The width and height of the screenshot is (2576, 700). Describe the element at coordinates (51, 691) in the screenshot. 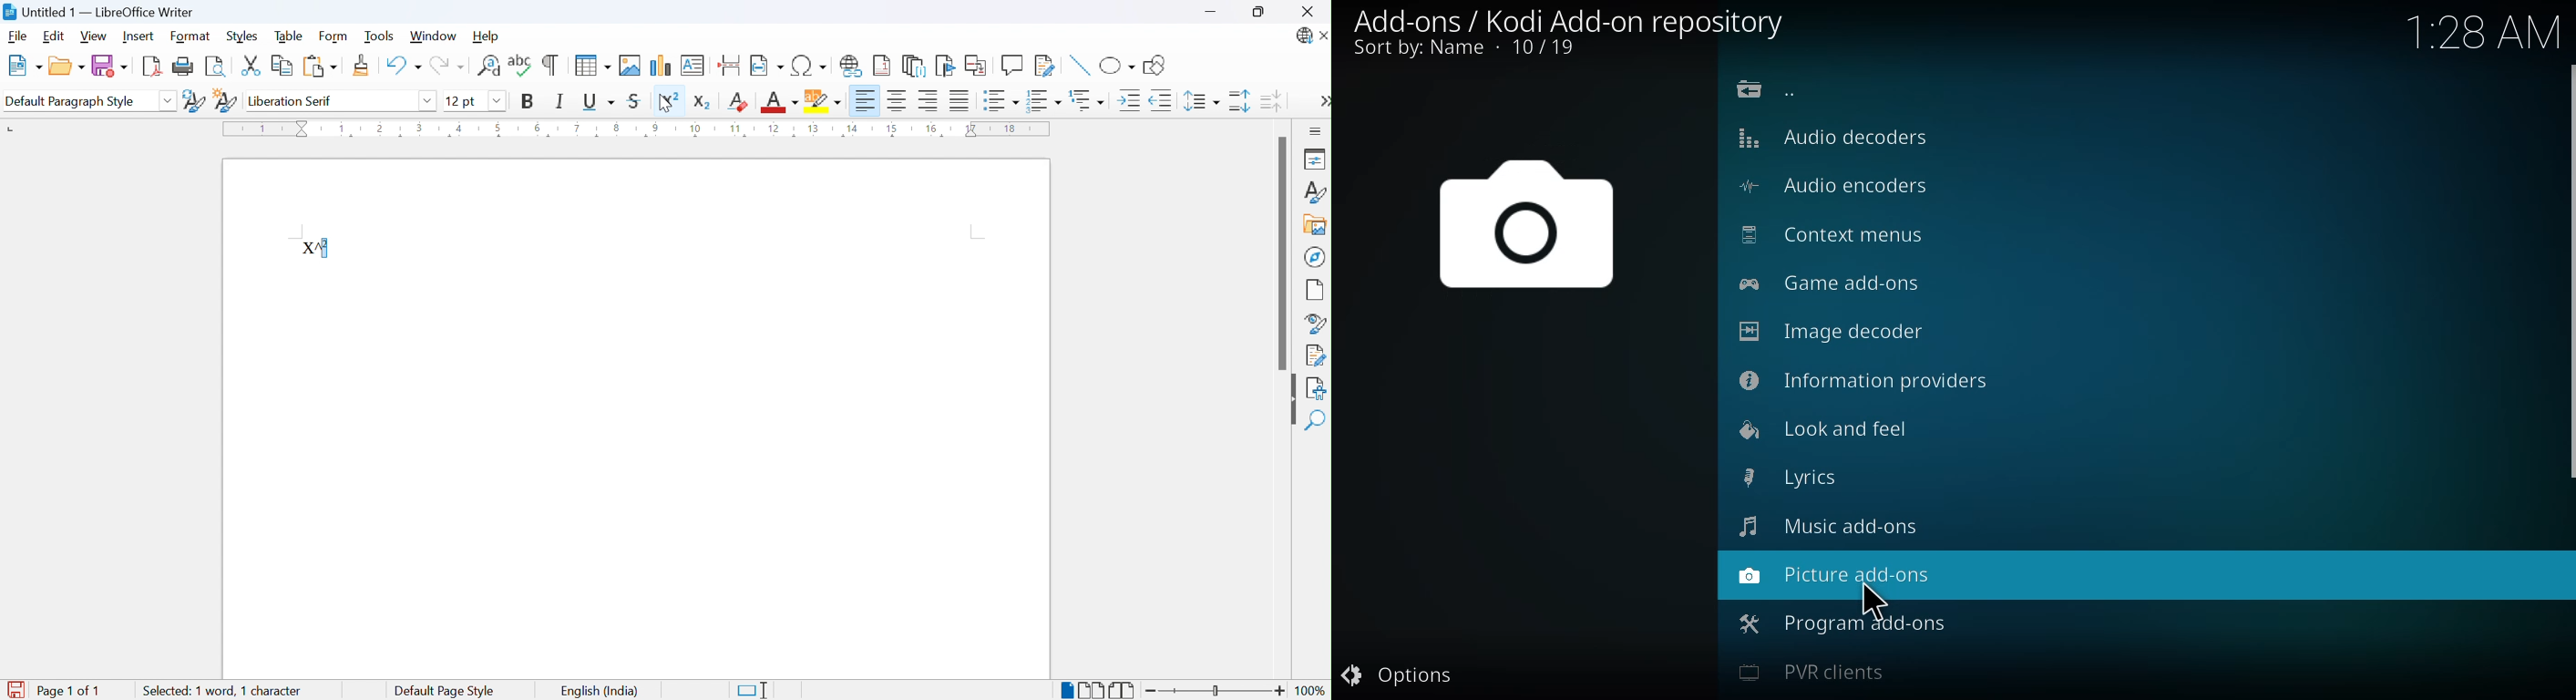

I see `Page 1 of 1` at that location.